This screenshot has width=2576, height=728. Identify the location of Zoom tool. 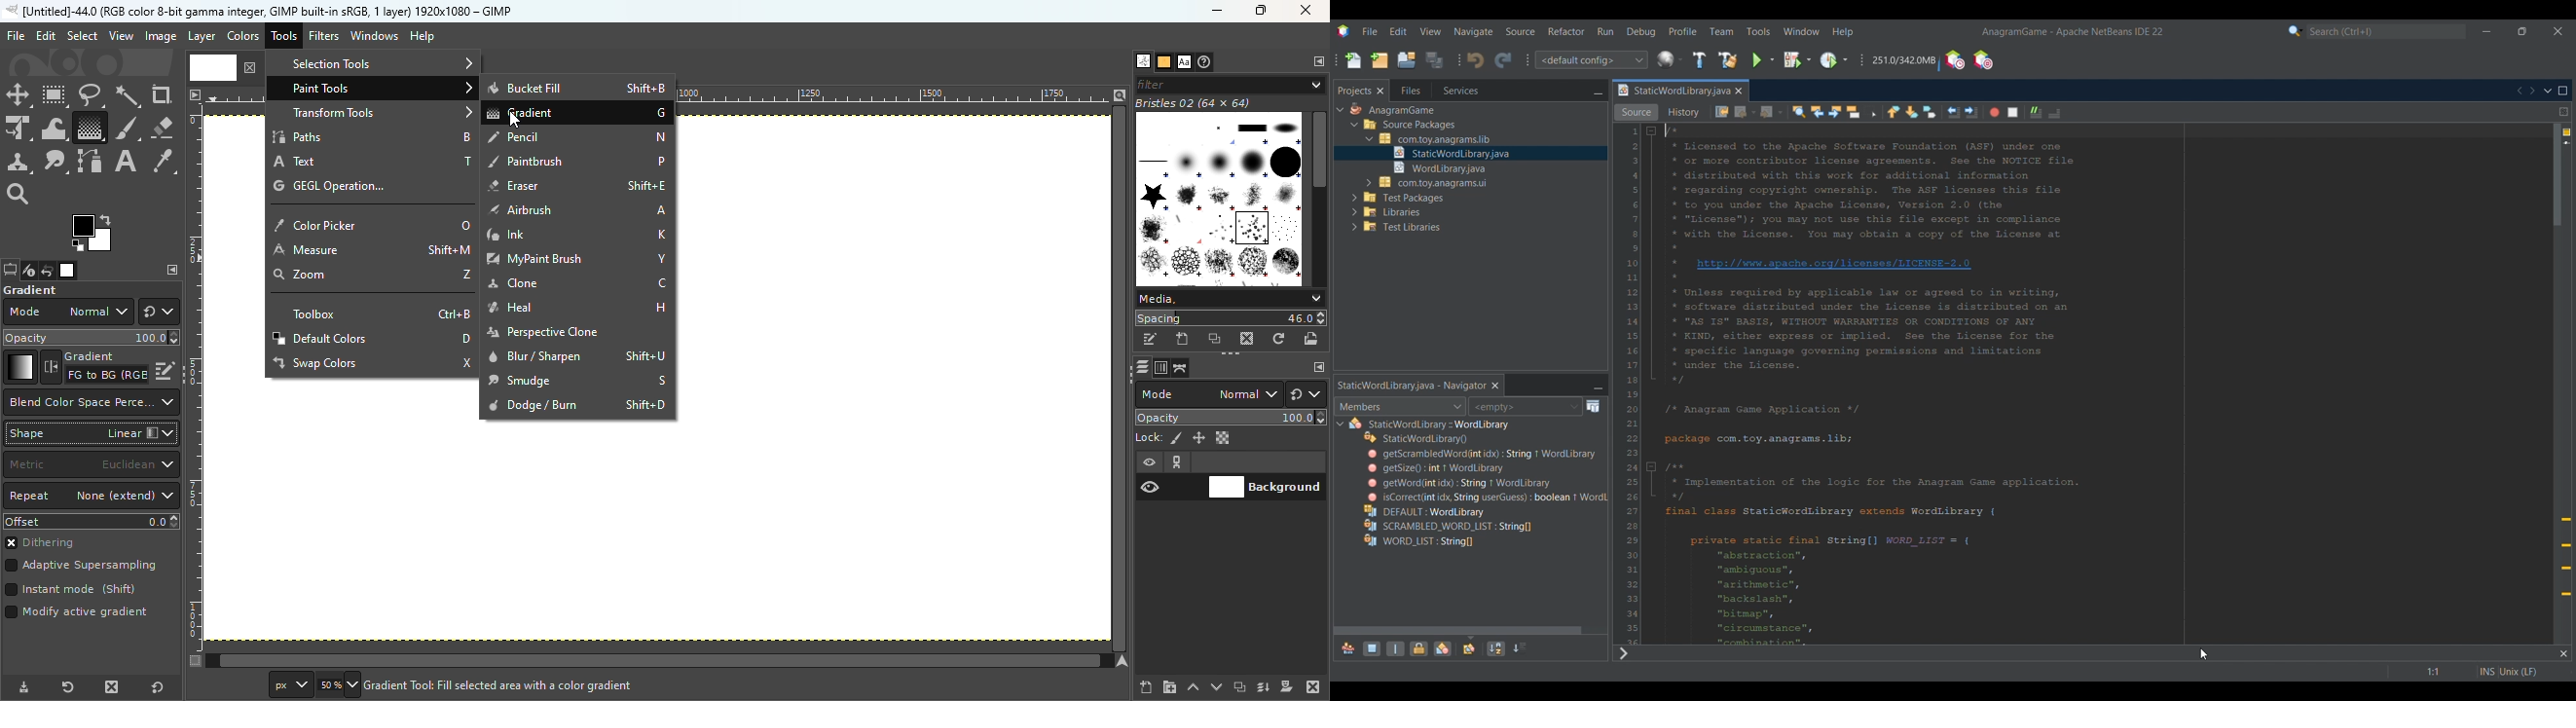
(19, 192).